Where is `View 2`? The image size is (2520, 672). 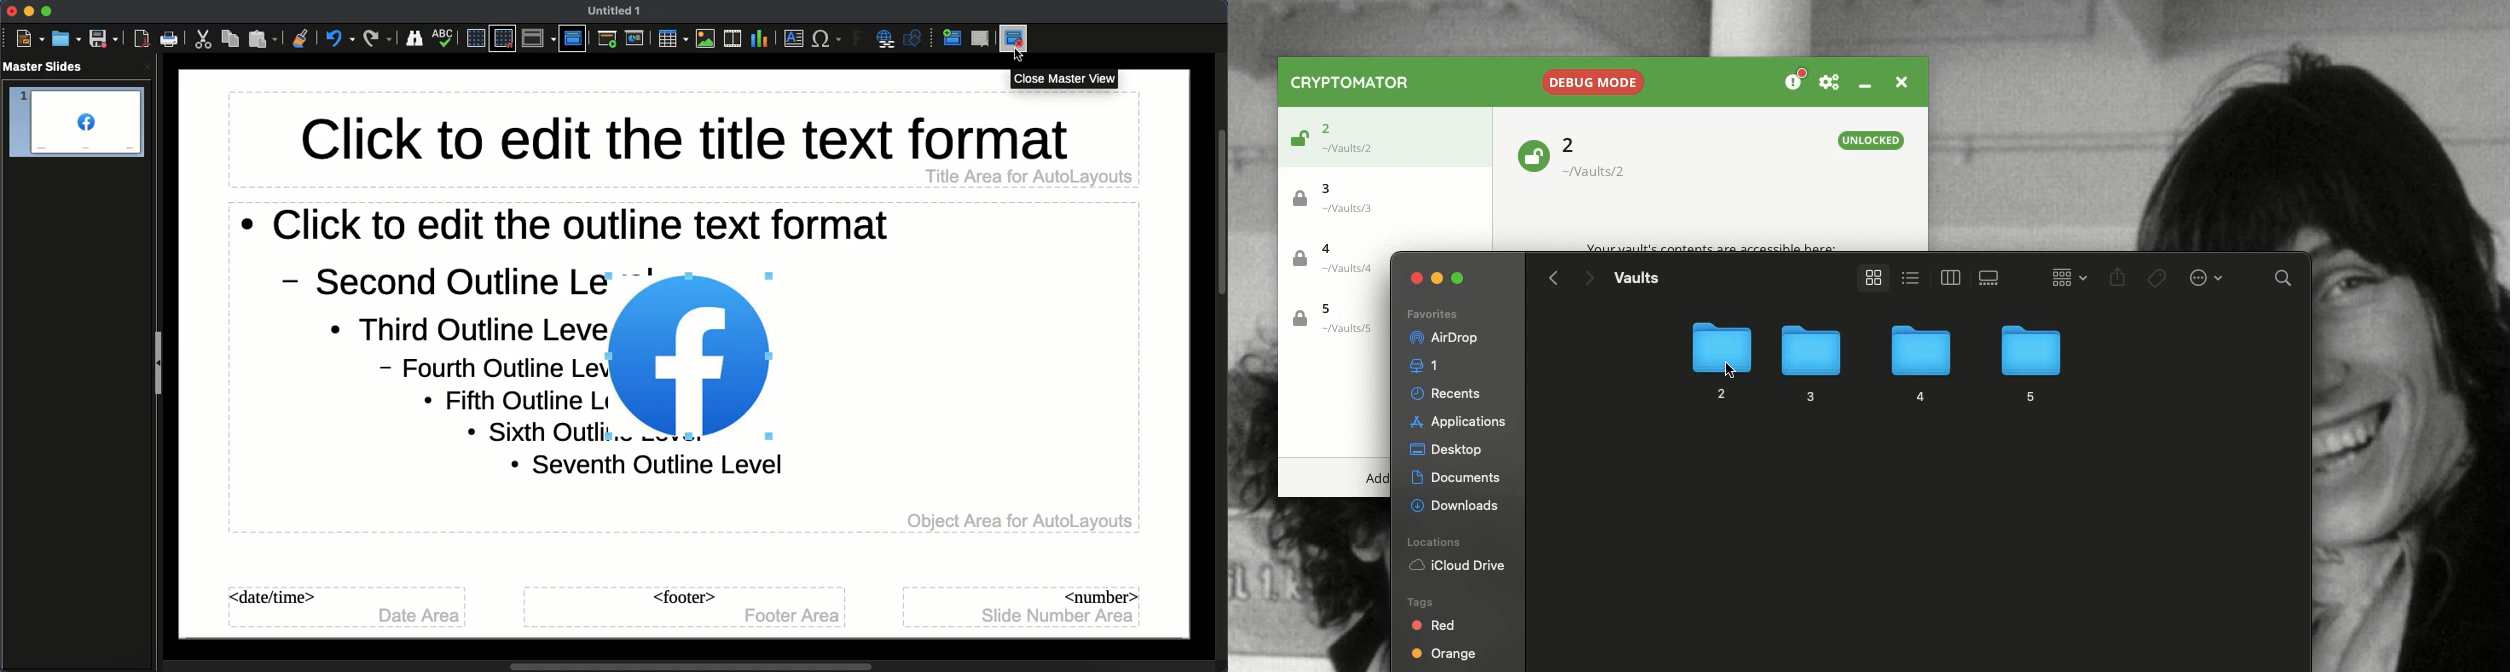 View 2 is located at coordinates (1947, 277).